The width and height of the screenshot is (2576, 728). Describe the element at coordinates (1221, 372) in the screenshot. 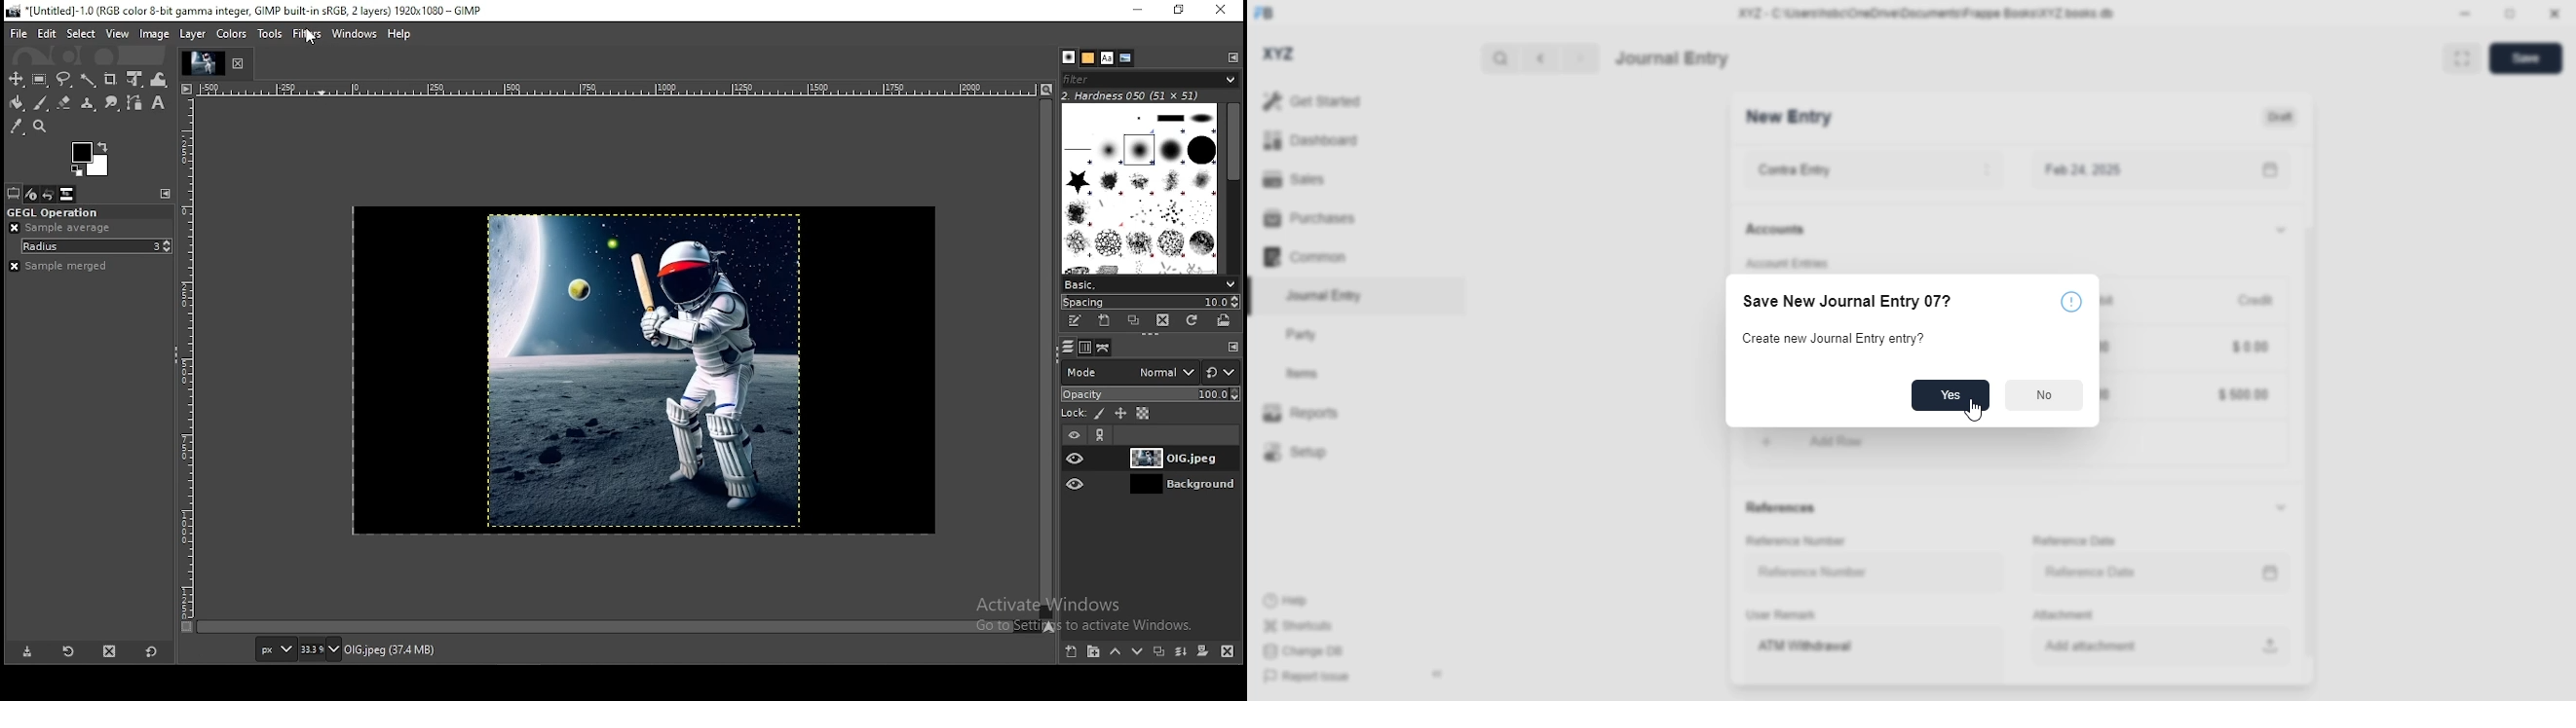

I see `switch to another group of modes` at that location.